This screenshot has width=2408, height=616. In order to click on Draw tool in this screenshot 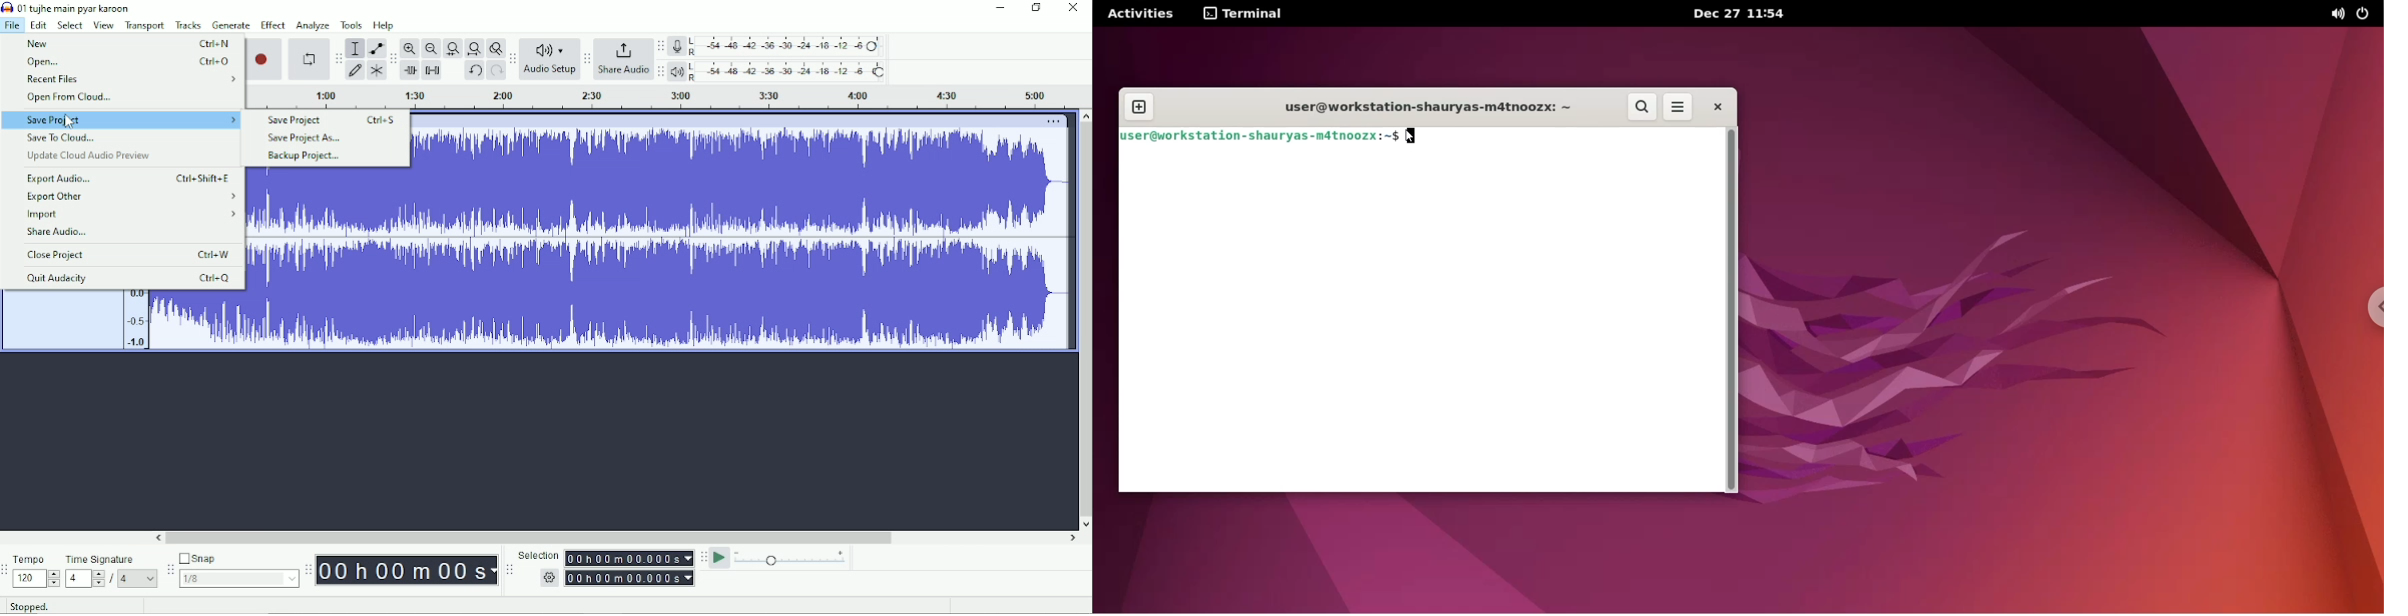, I will do `click(357, 71)`.